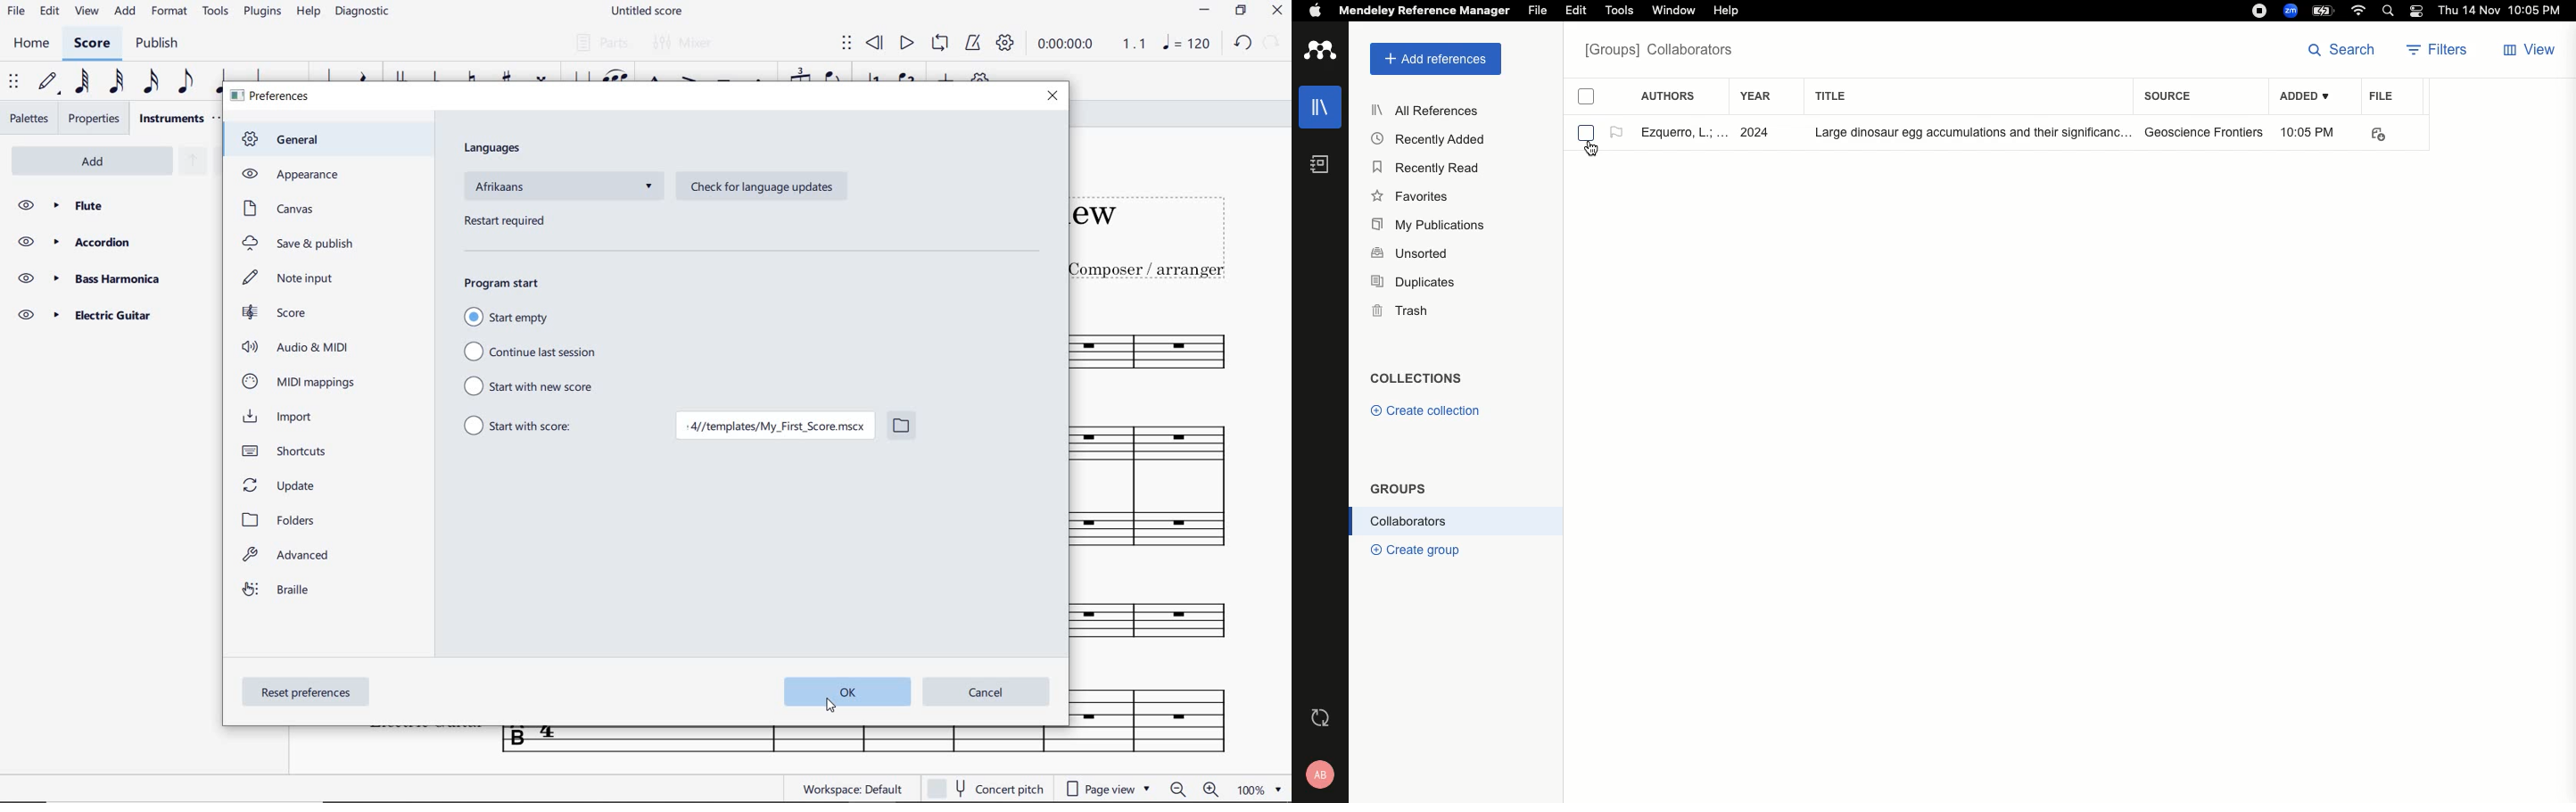 This screenshot has height=812, width=2576. What do you see at coordinates (2325, 10) in the screenshot?
I see `Charge` at bounding box center [2325, 10].